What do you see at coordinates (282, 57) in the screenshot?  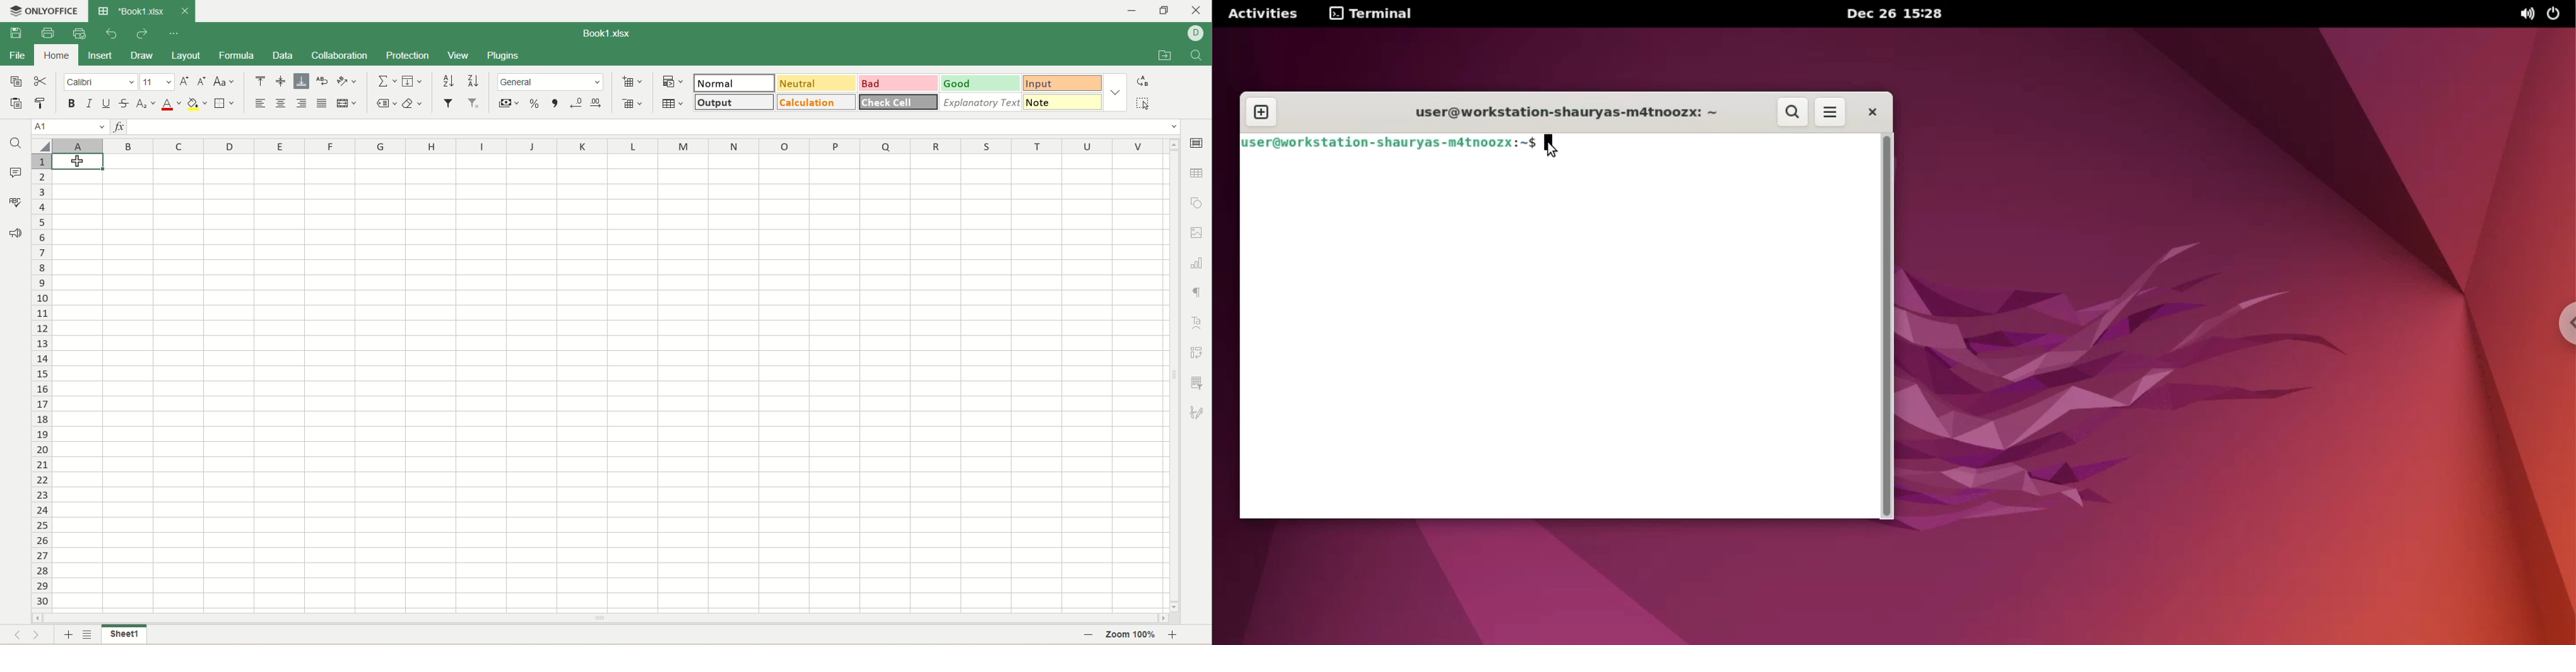 I see `data` at bounding box center [282, 57].